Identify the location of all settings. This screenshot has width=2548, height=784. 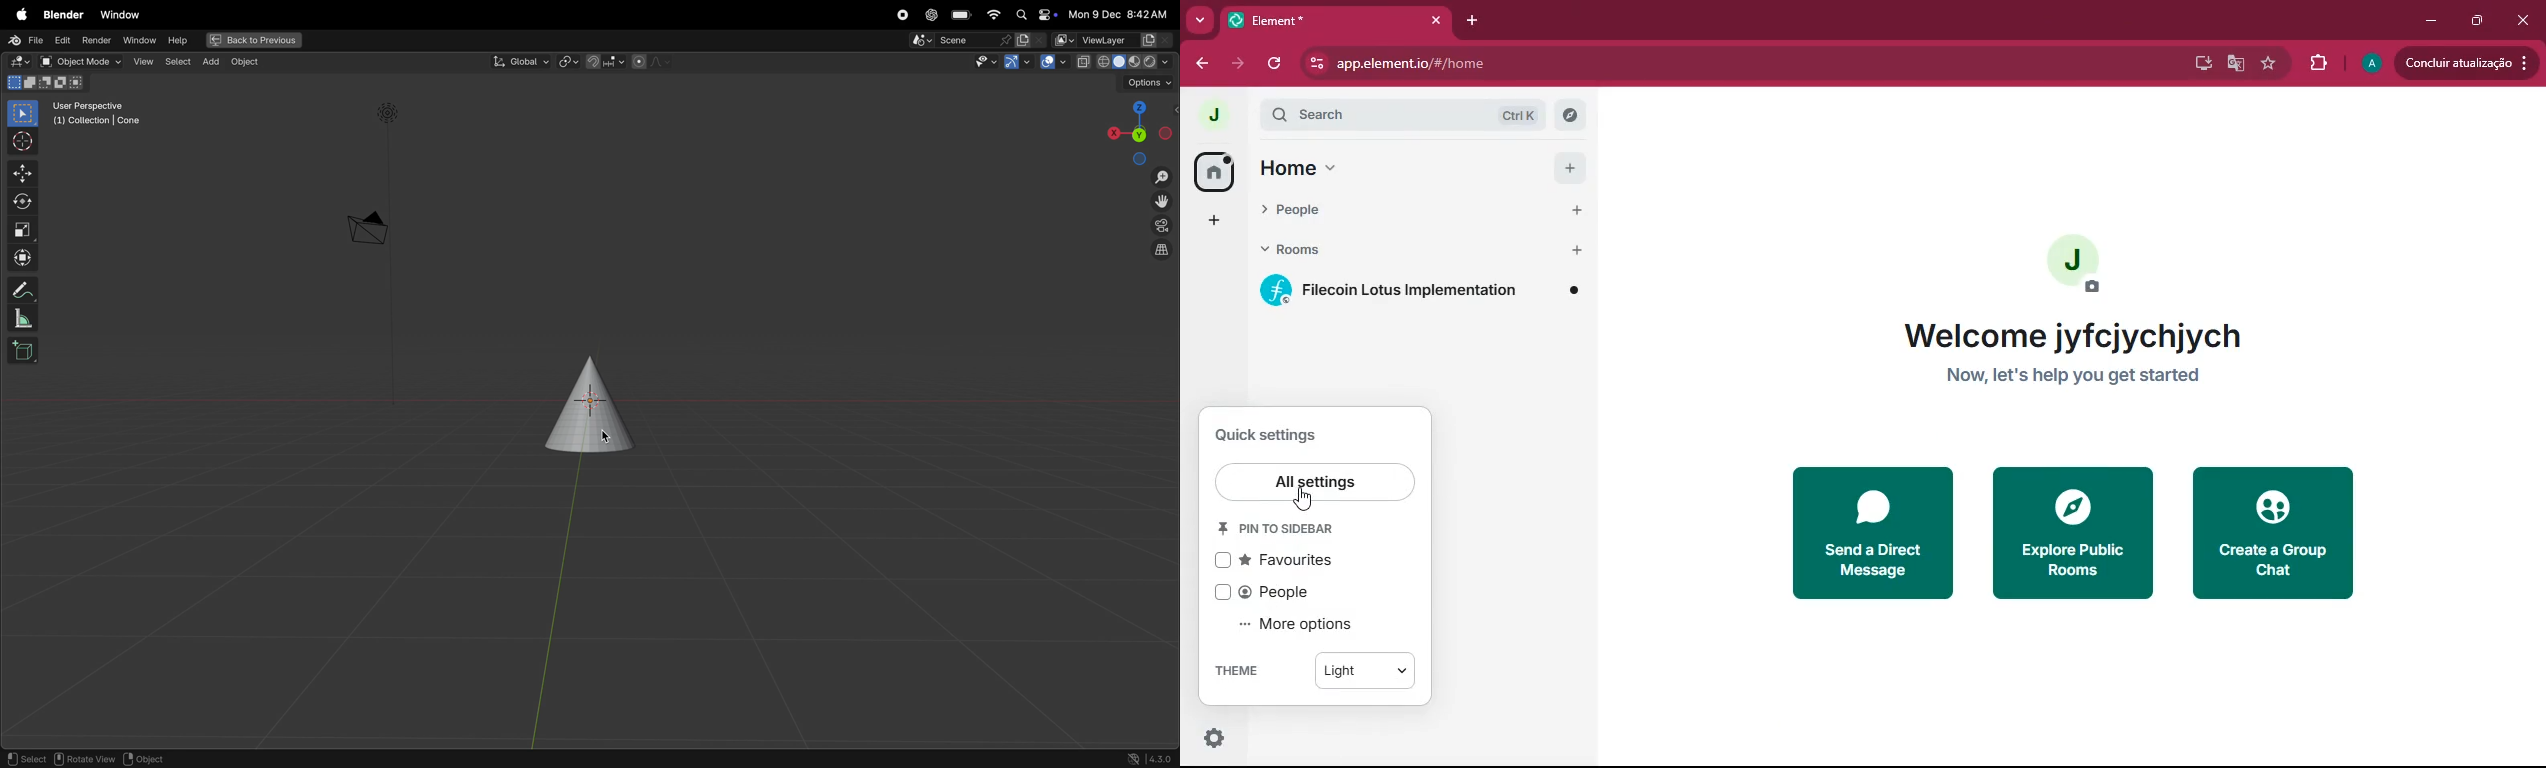
(1313, 484).